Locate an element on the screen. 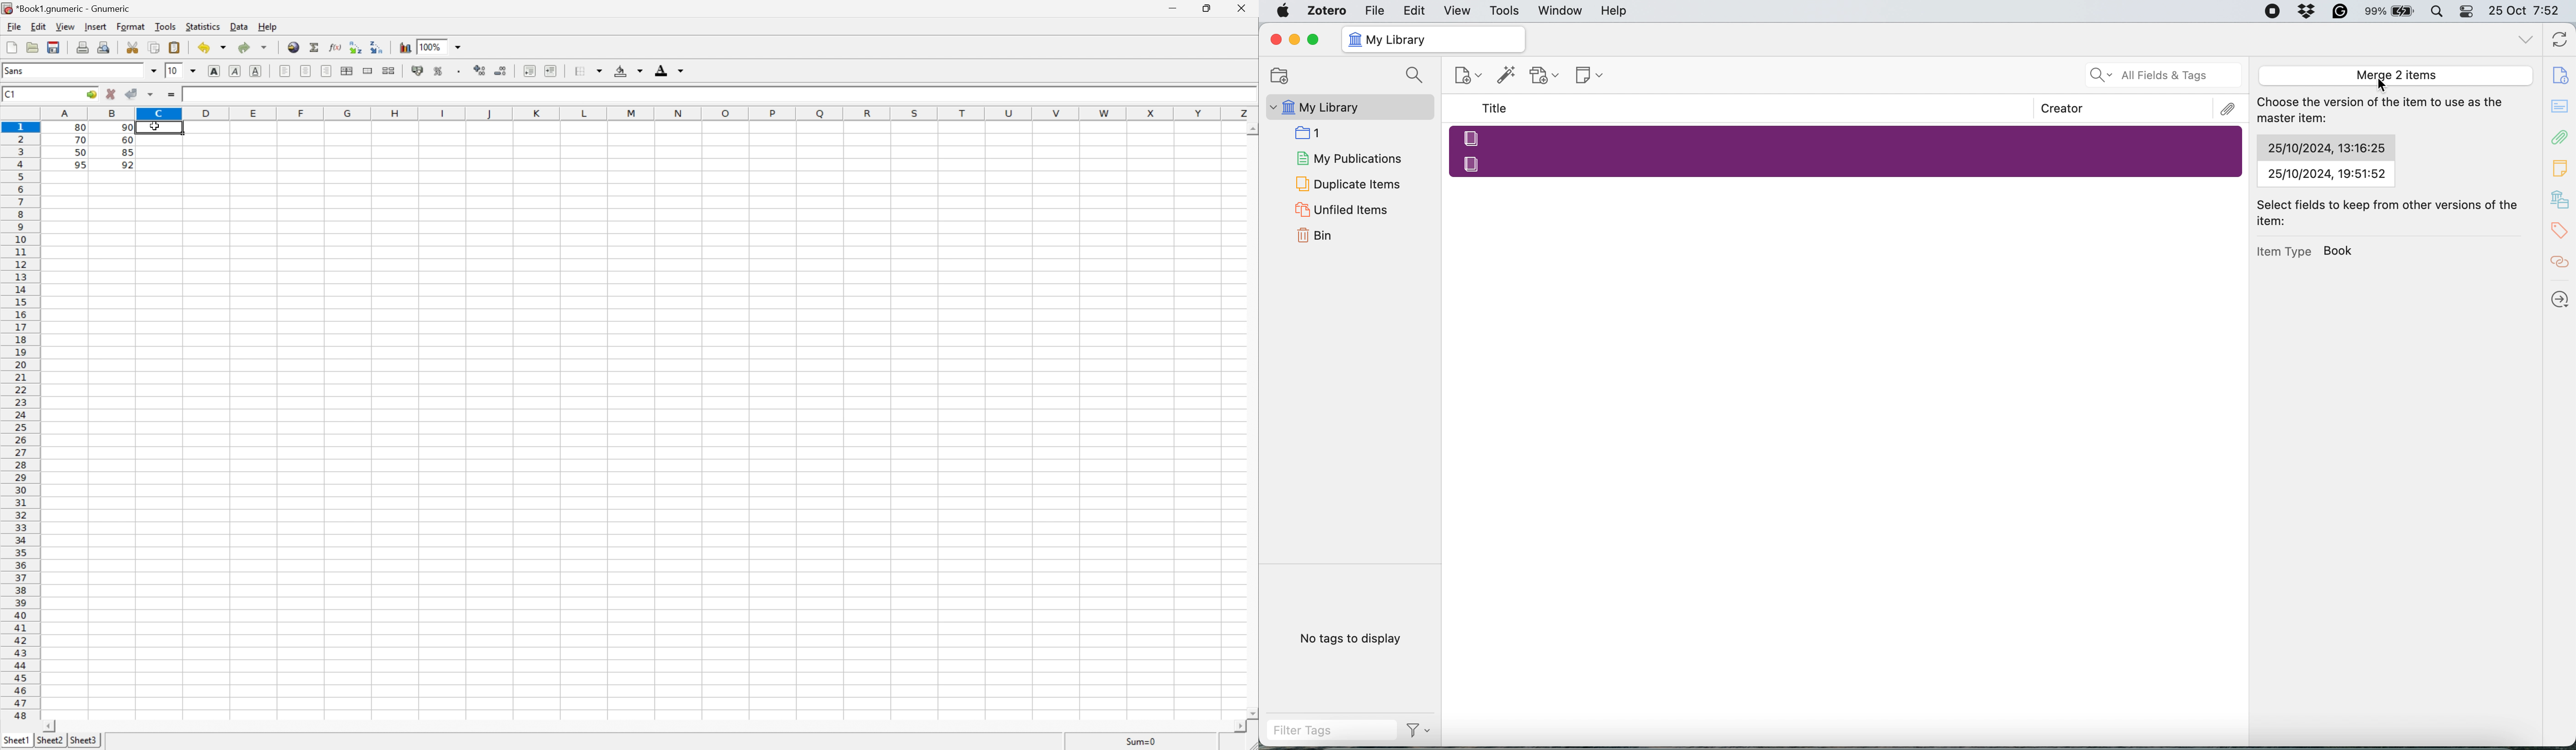 The image size is (2576, 756). Sans is located at coordinates (15, 70).